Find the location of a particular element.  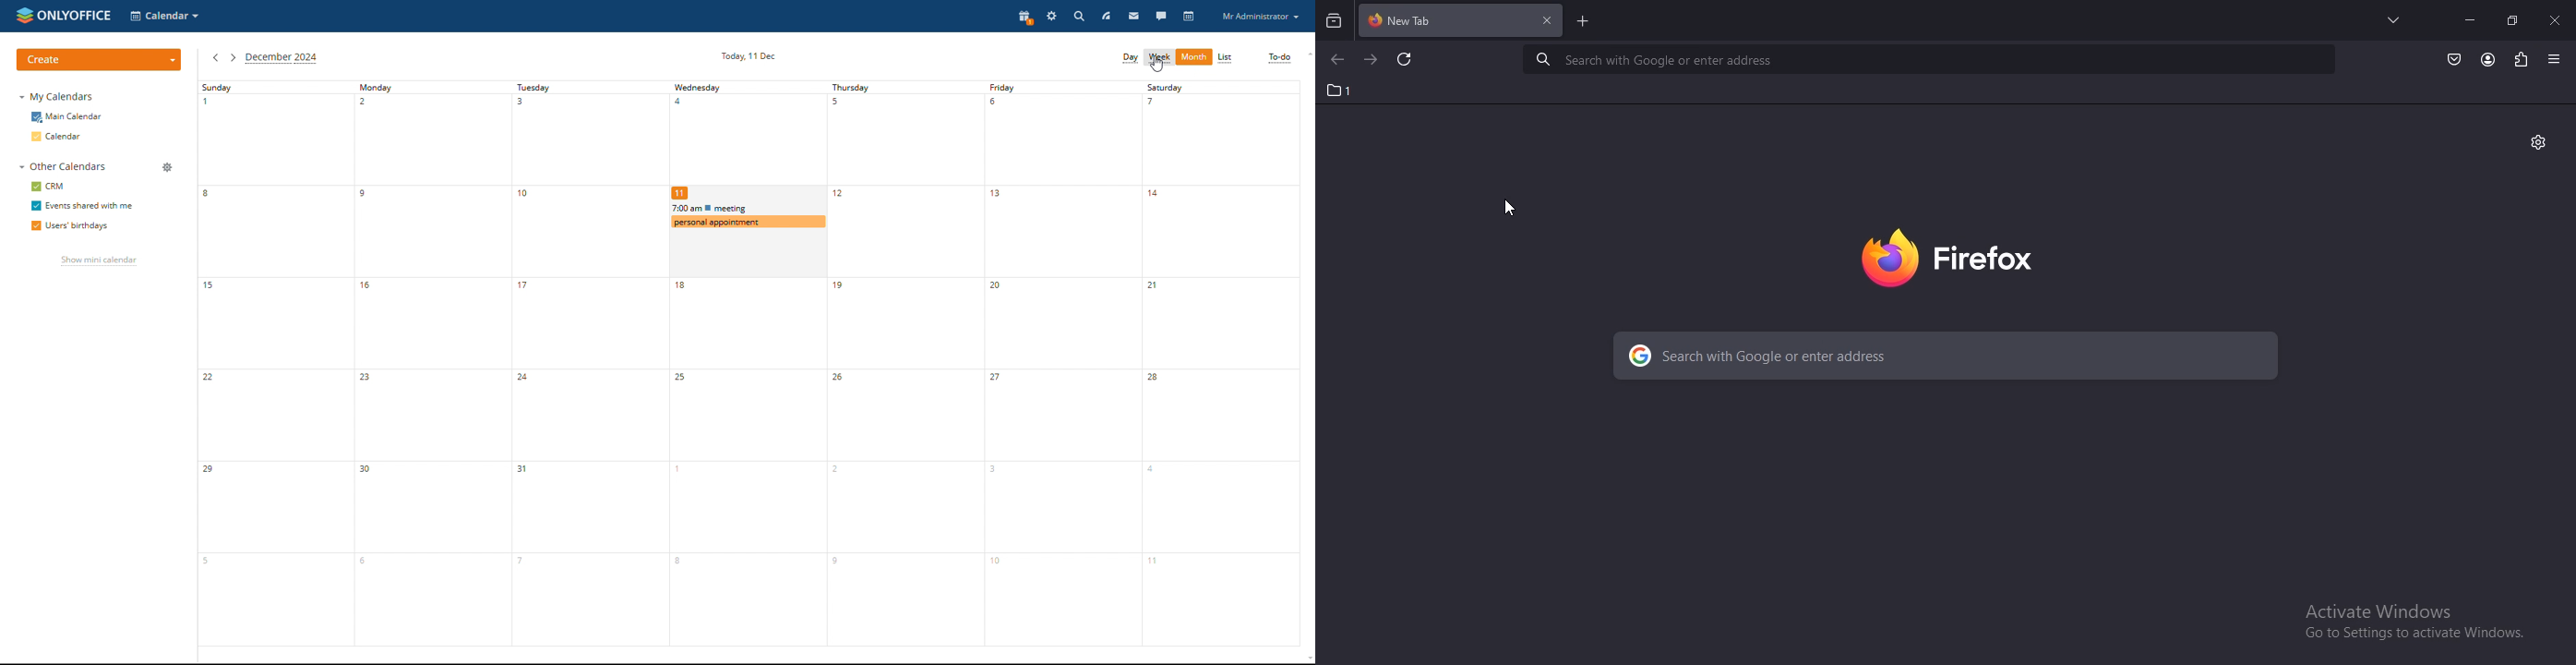

present is located at coordinates (1026, 16).